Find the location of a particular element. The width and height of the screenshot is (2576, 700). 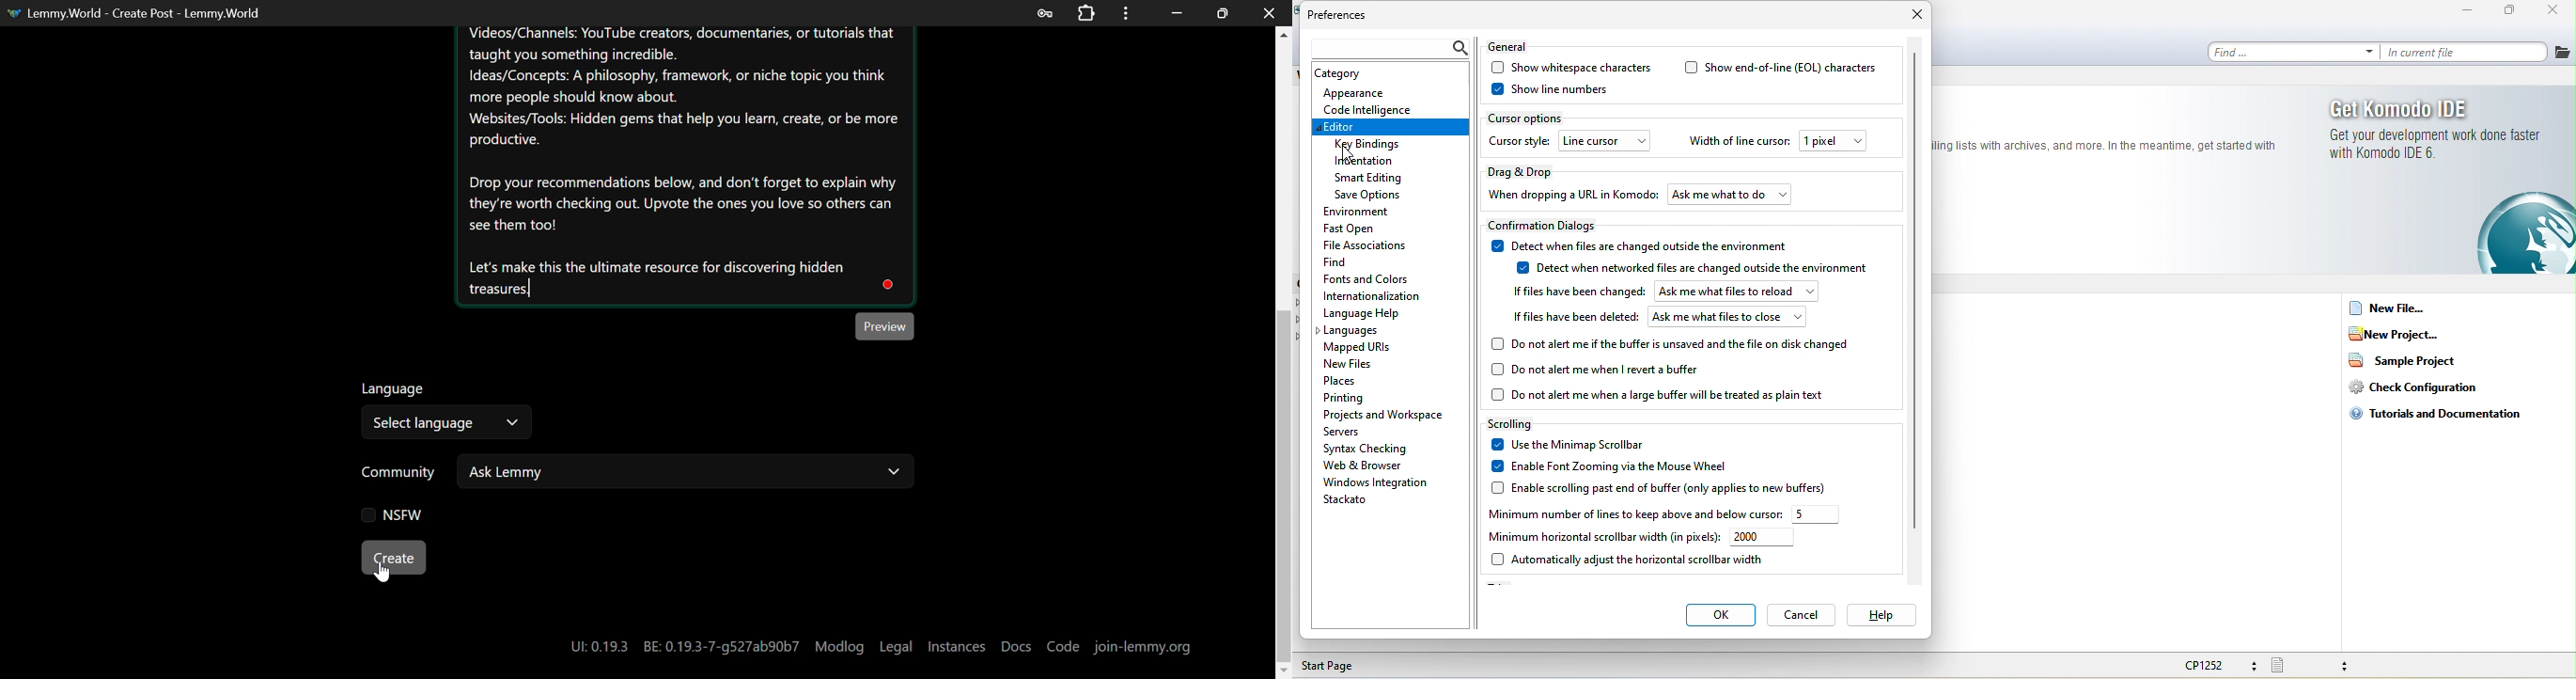

when dropping a url in komodo is located at coordinates (1572, 194).